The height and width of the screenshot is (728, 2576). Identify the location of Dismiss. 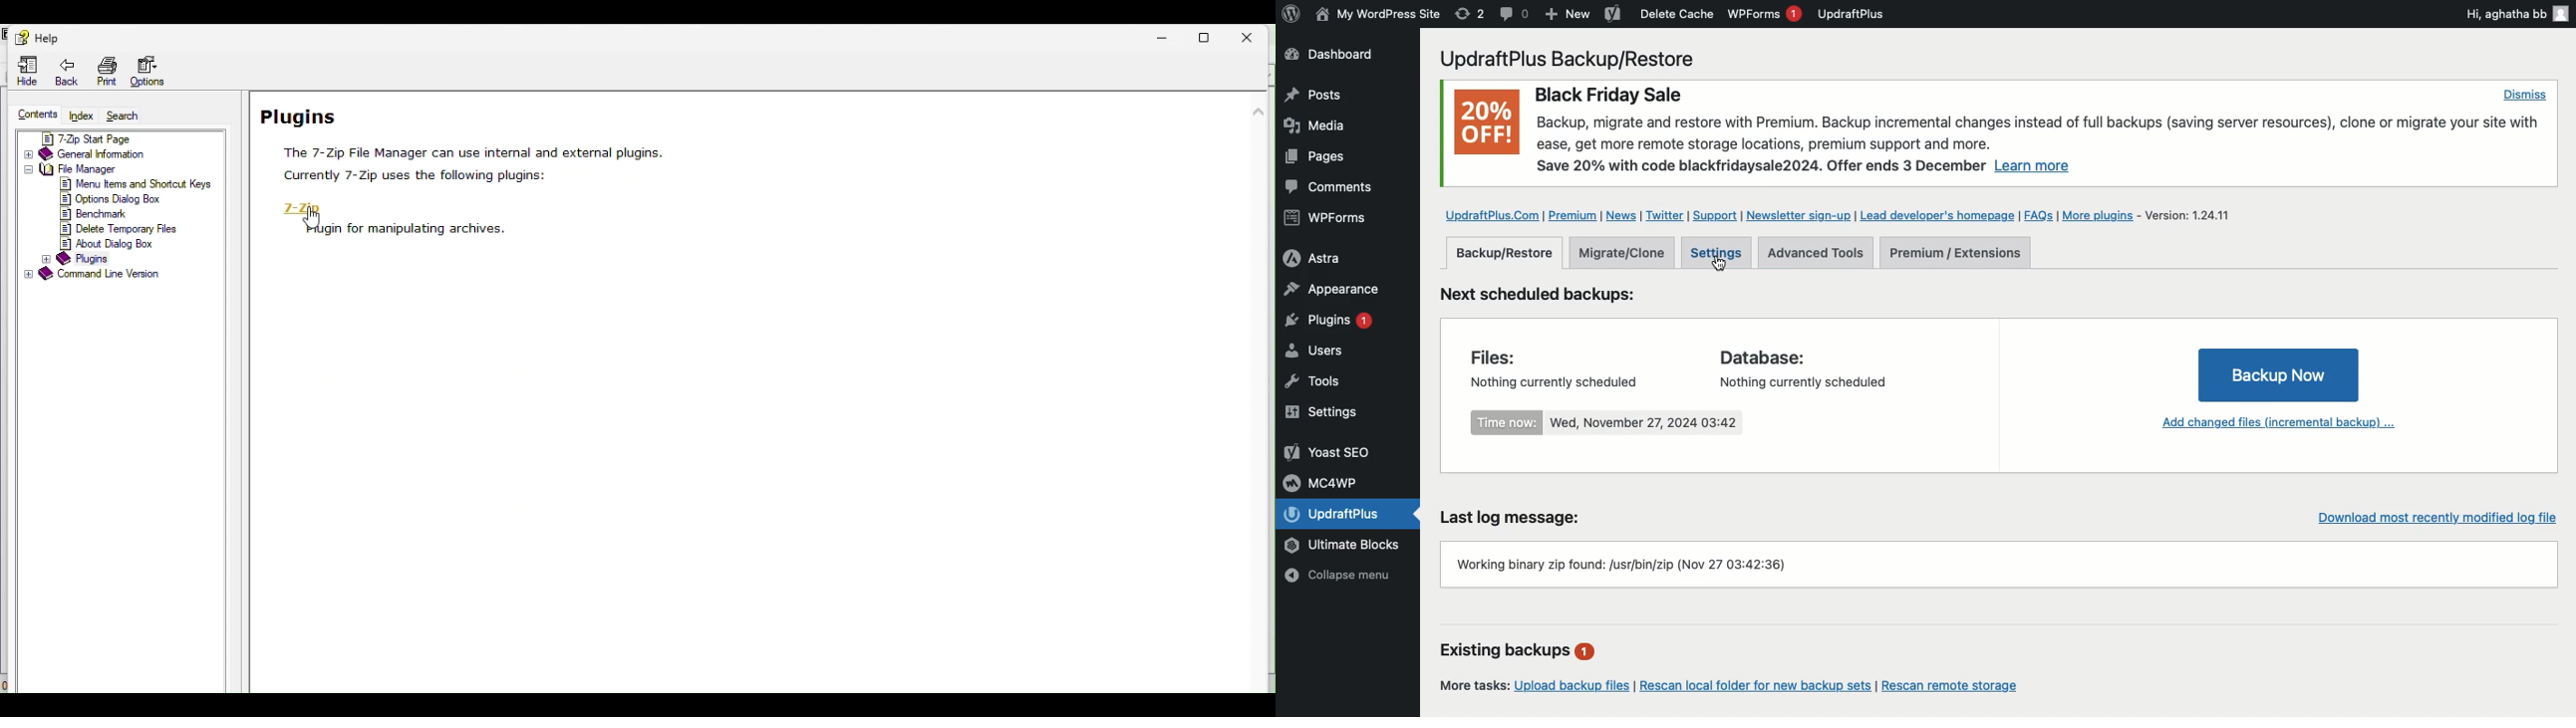
(2524, 94).